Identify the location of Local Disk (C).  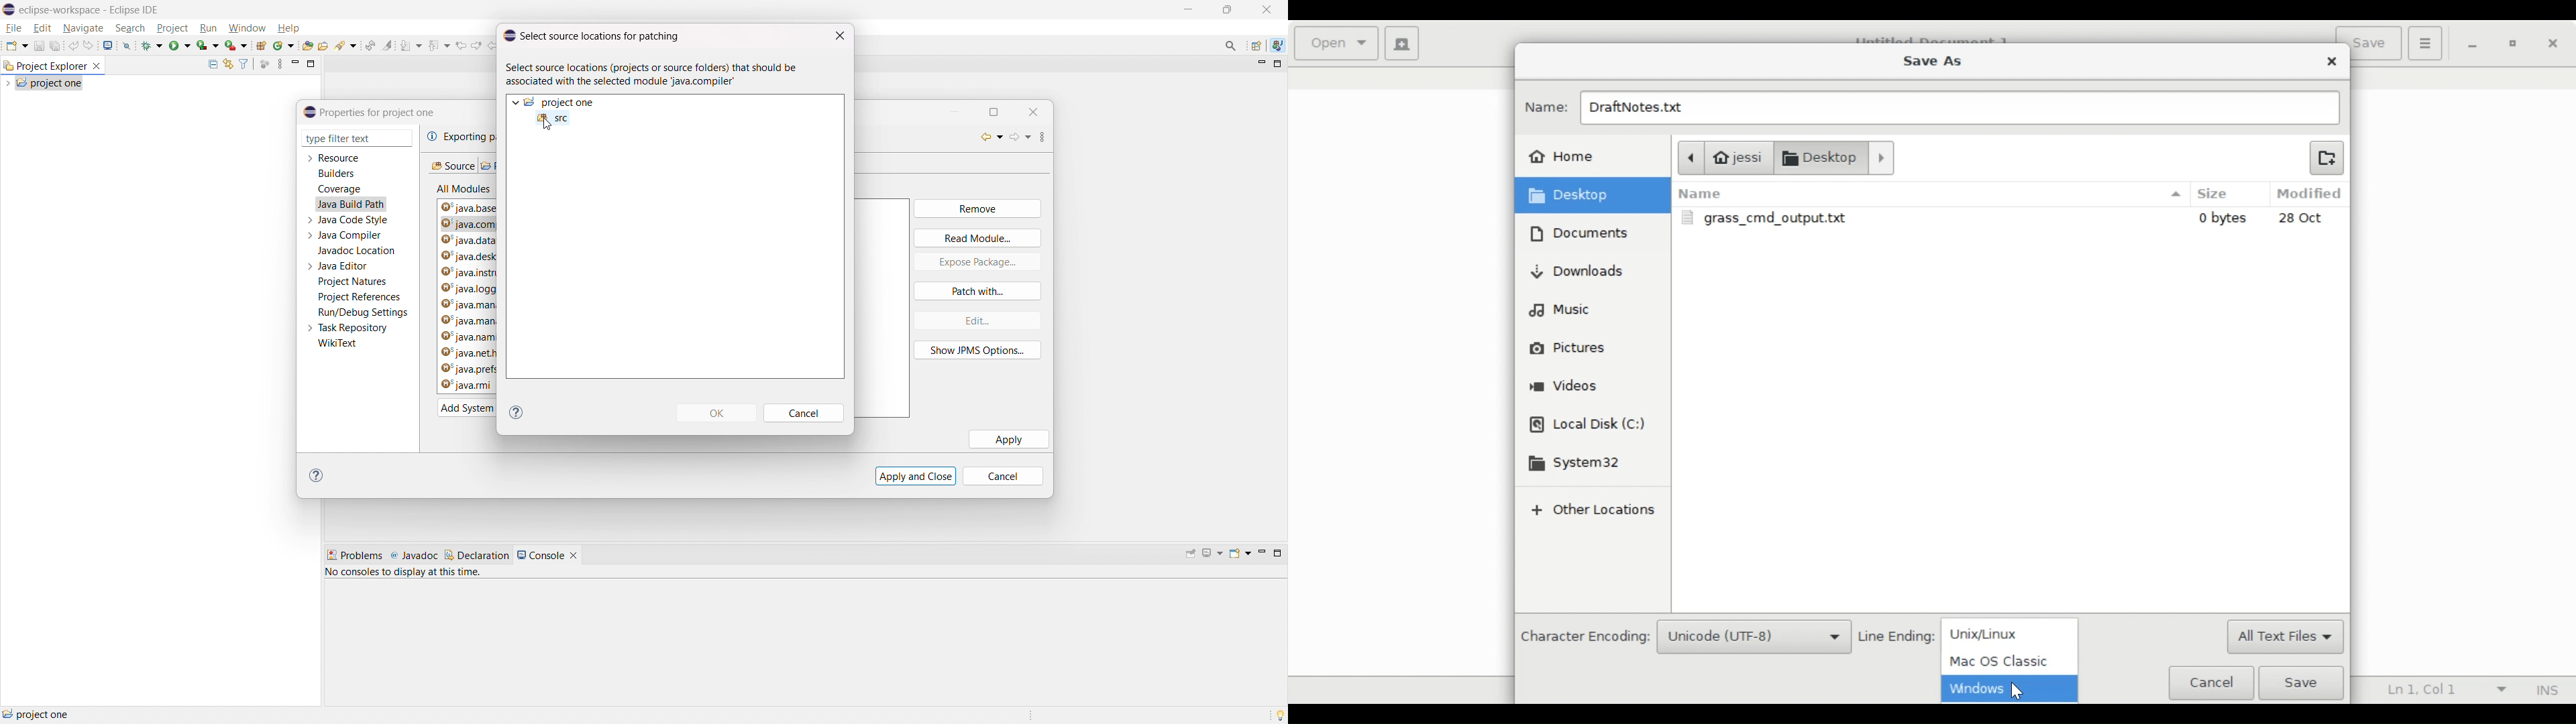
(1589, 426).